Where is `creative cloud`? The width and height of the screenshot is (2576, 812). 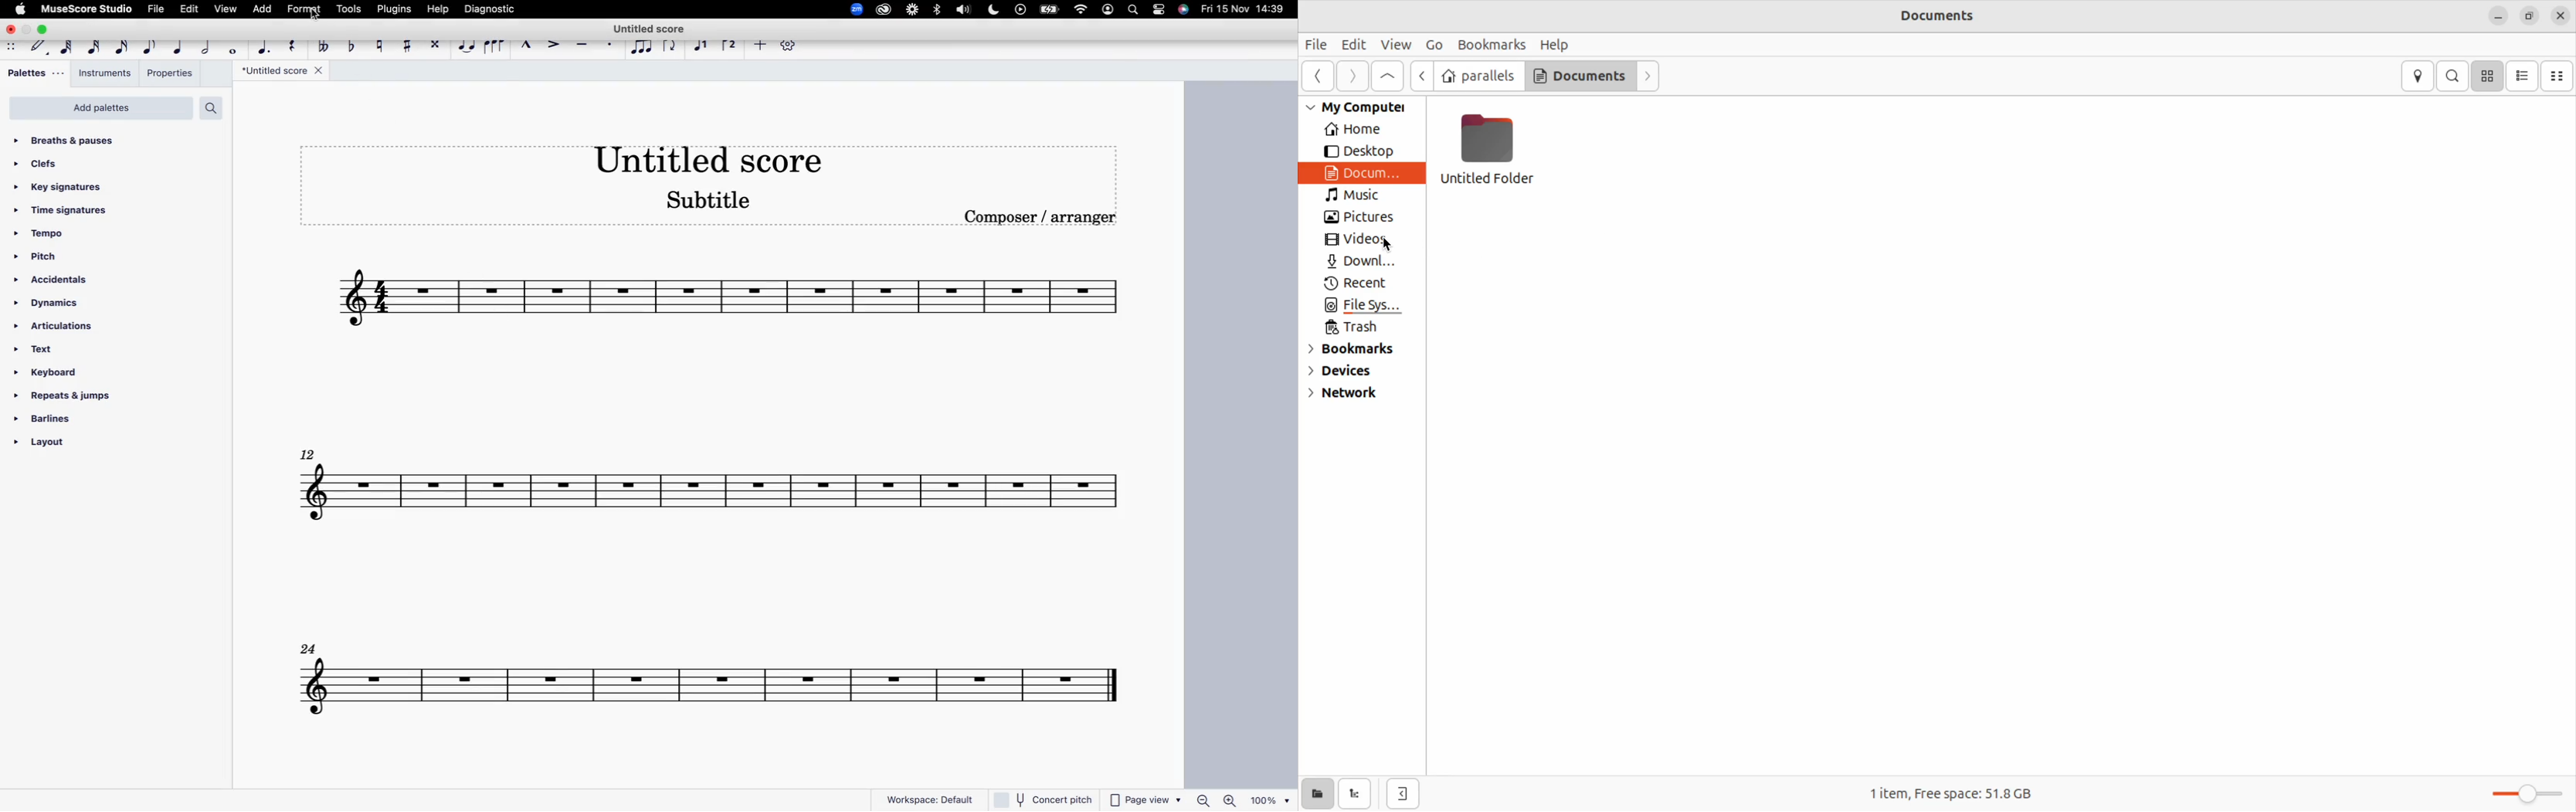
creative cloud is located at coordinates (885, 9).